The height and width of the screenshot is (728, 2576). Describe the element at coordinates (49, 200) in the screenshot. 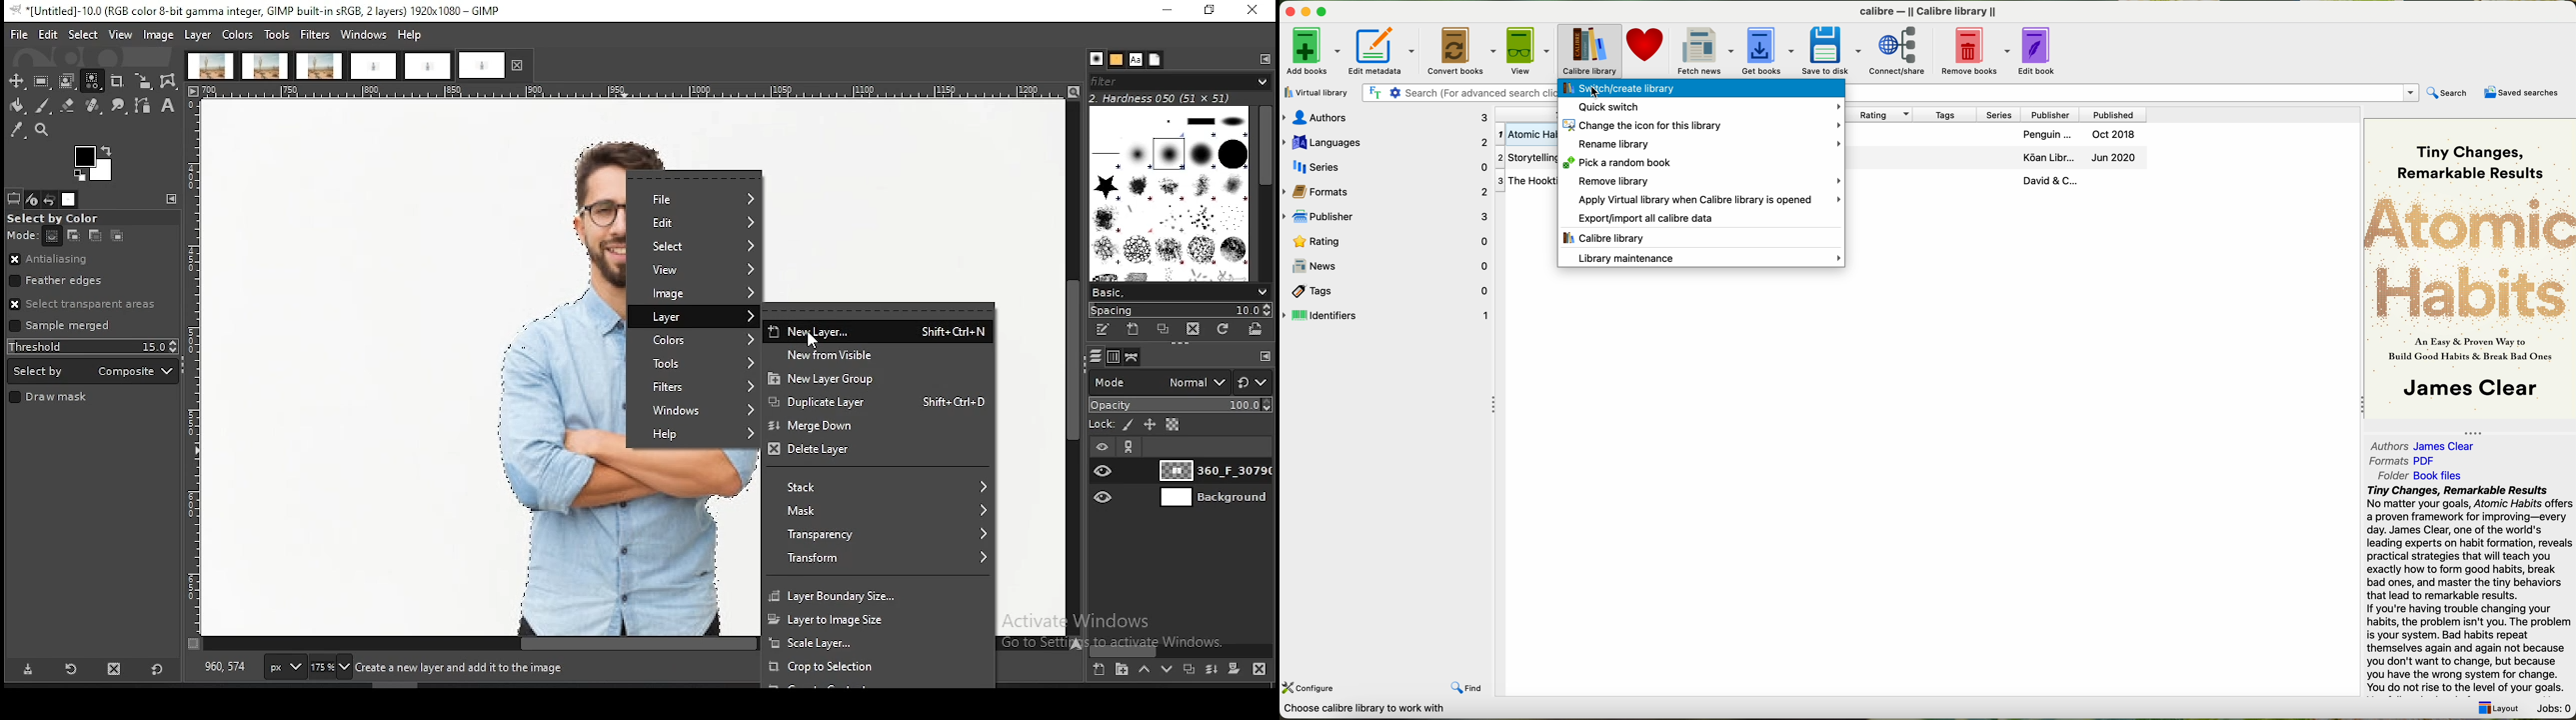

I see `undo history` at that location.